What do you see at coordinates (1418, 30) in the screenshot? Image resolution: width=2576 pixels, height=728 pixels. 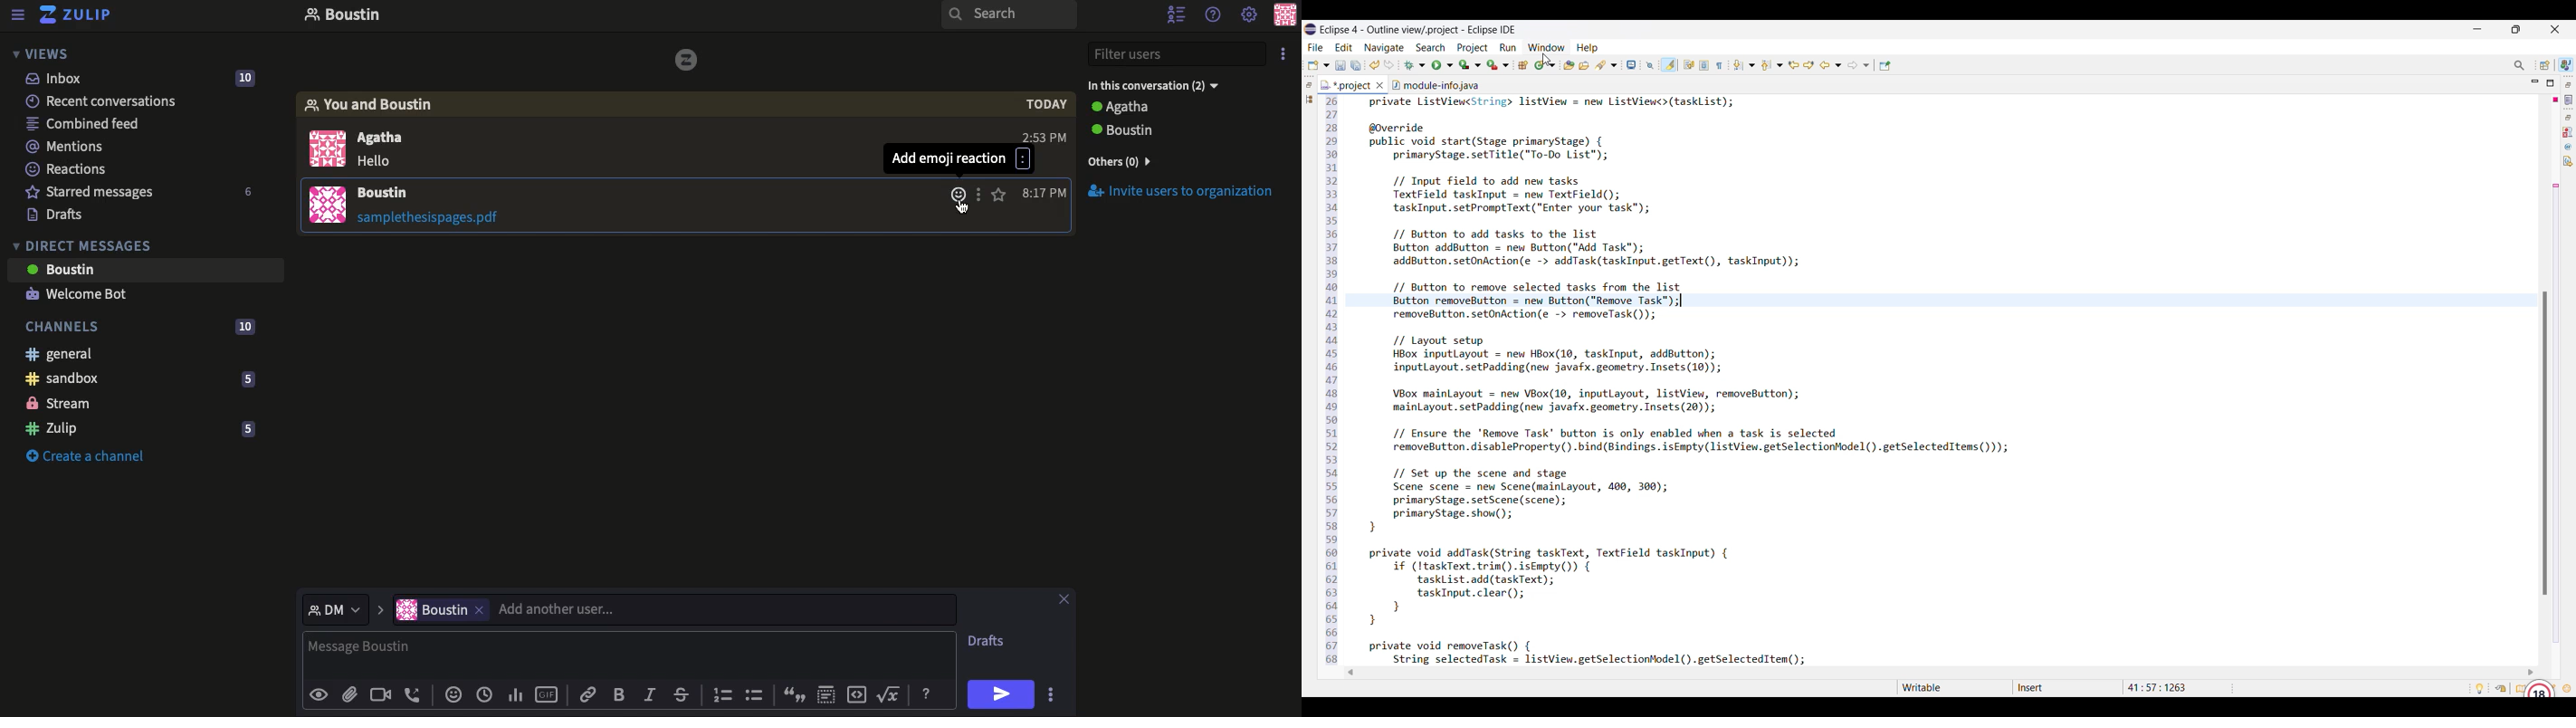 I see `Project name and software name` at bounding box center [1418, 30].